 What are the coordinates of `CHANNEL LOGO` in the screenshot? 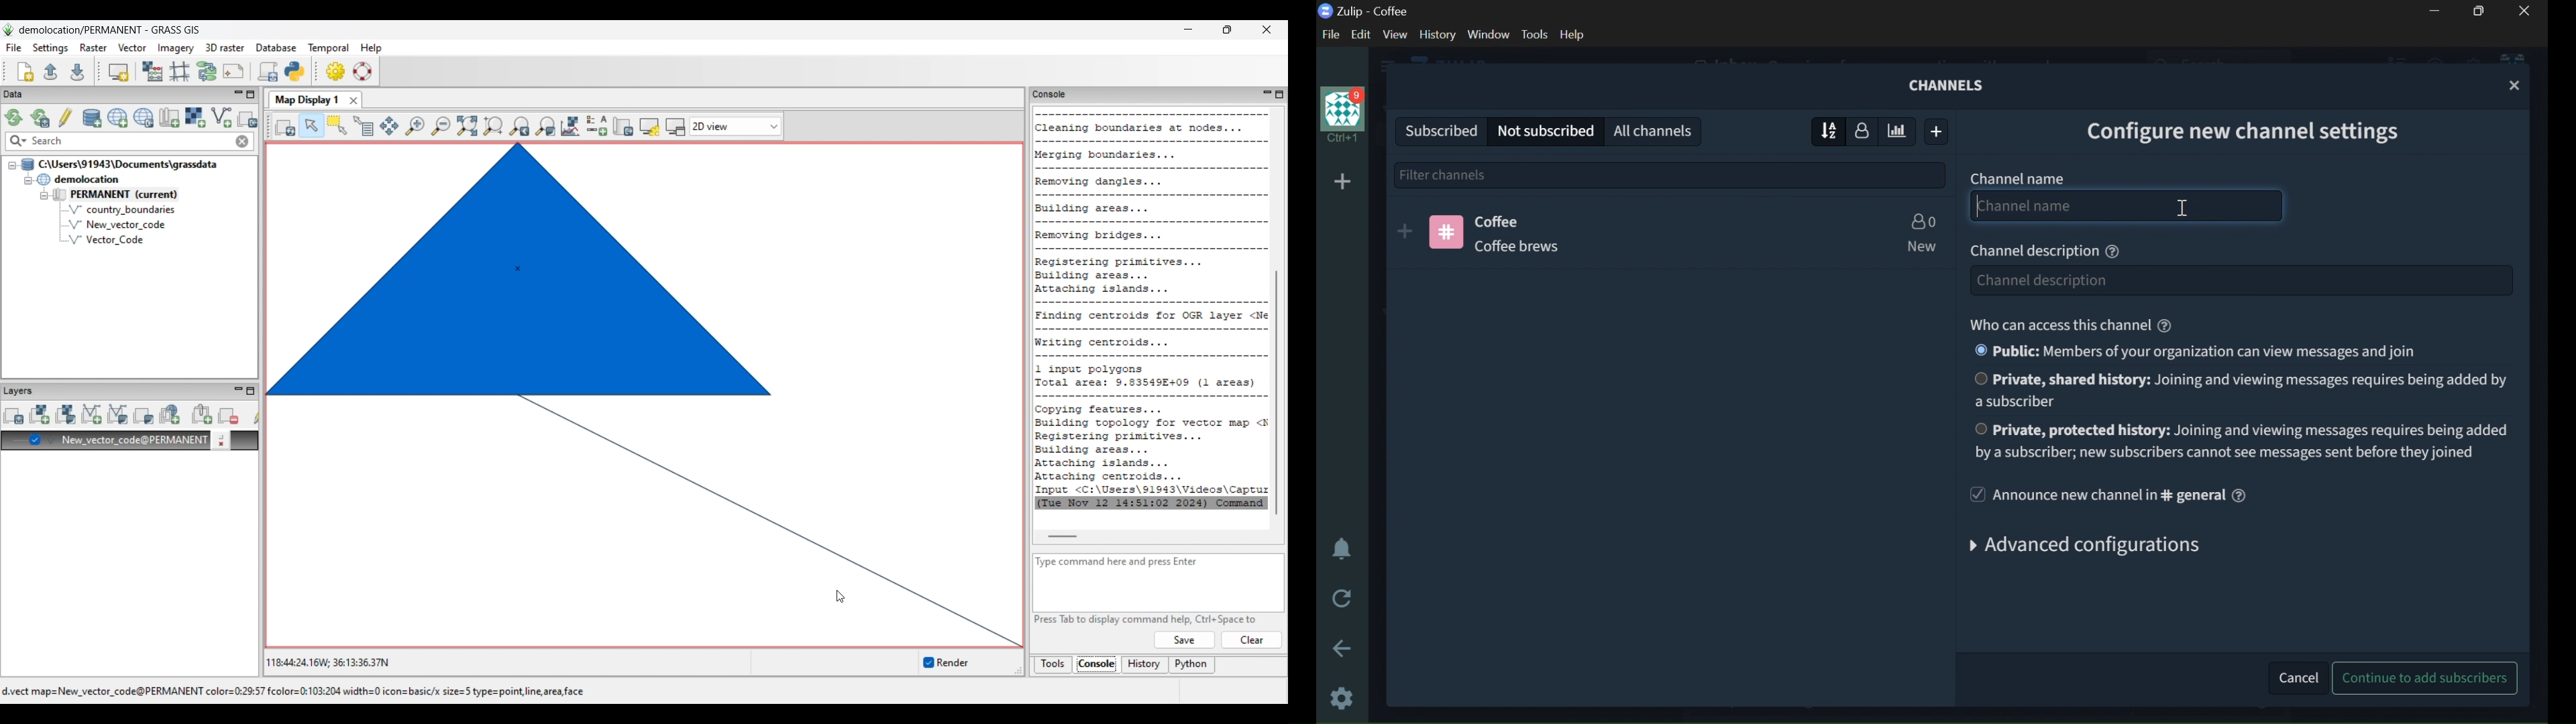 It's located at (1446, 232).